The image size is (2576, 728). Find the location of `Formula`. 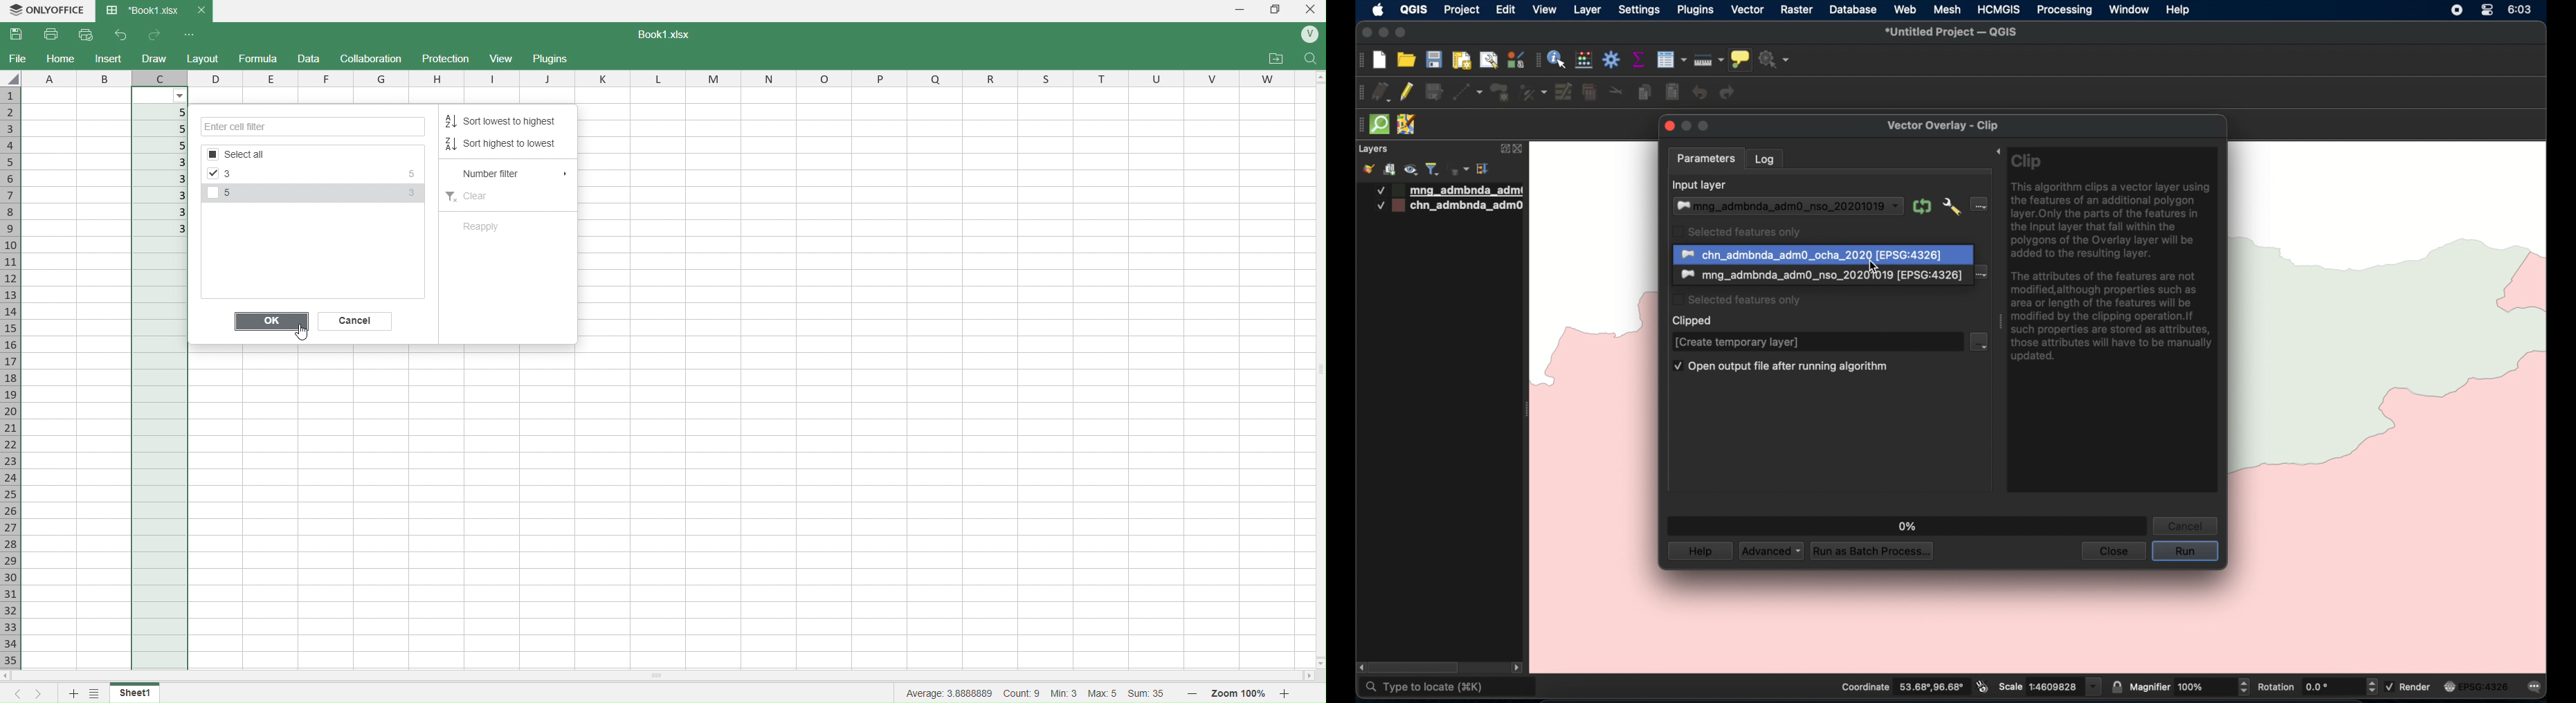

Formula is located at coordinates (258, 57).